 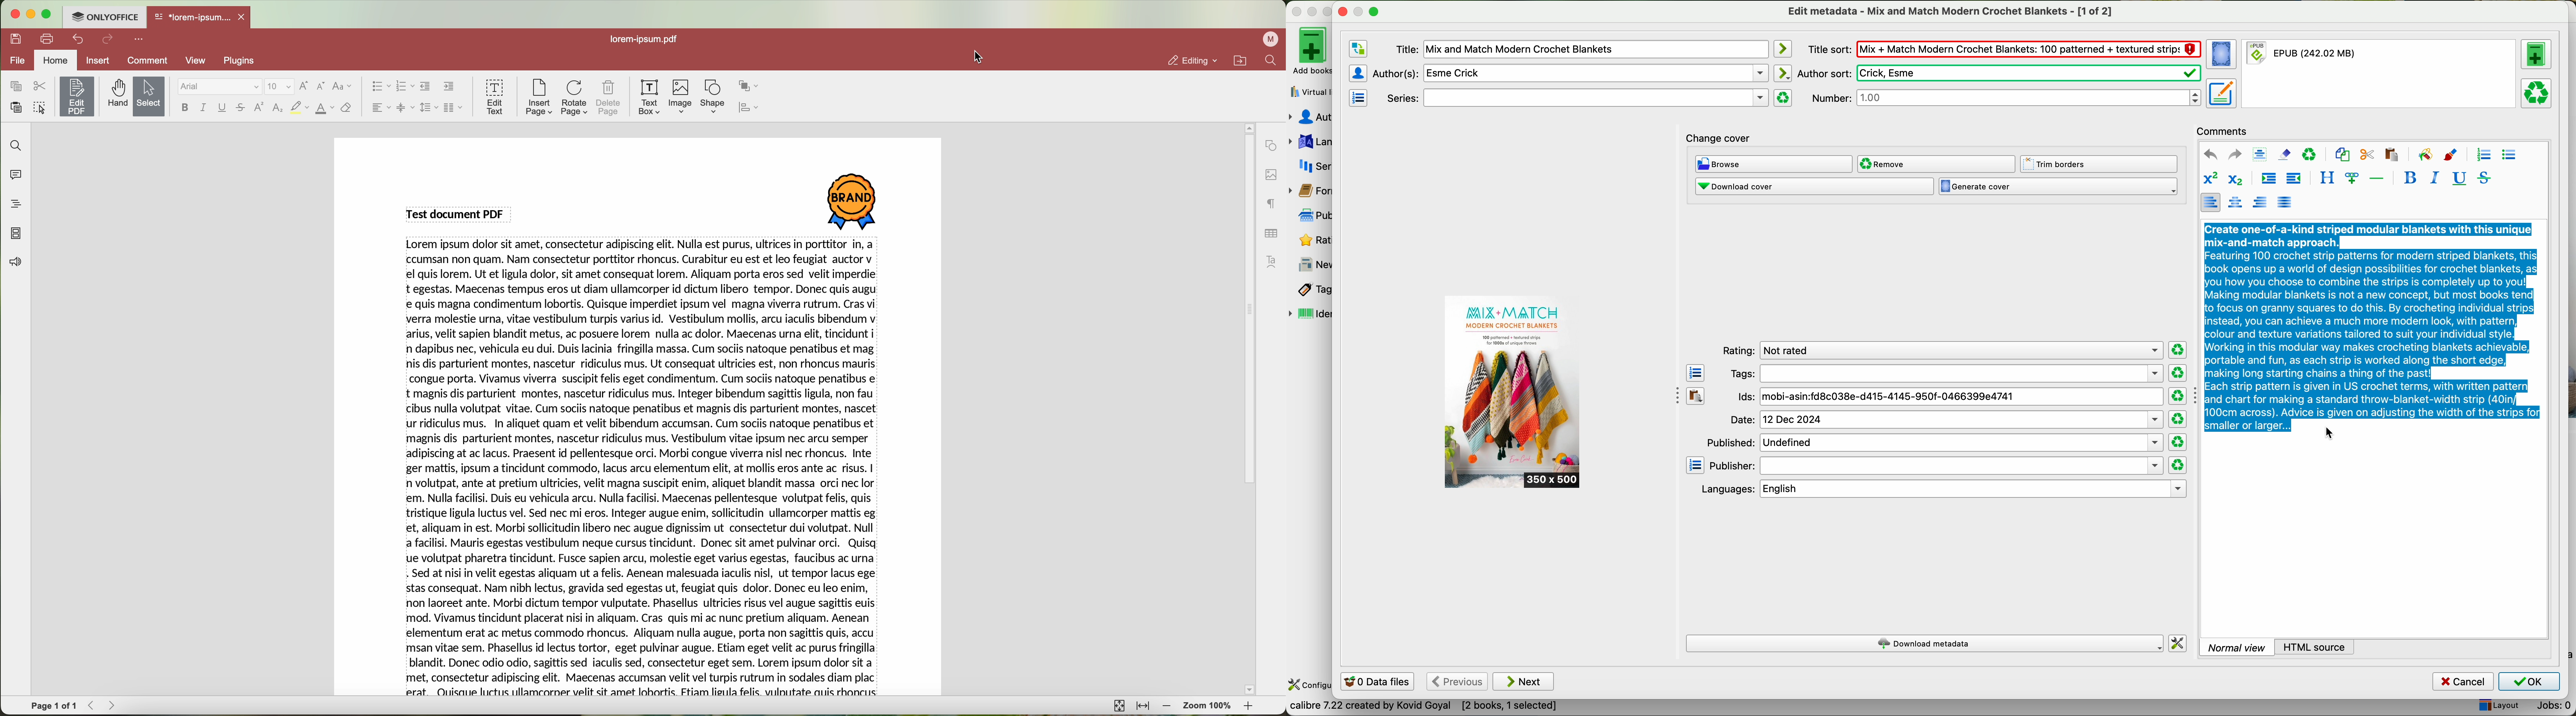 I want to click on select all, so click(x=2260, y=155).